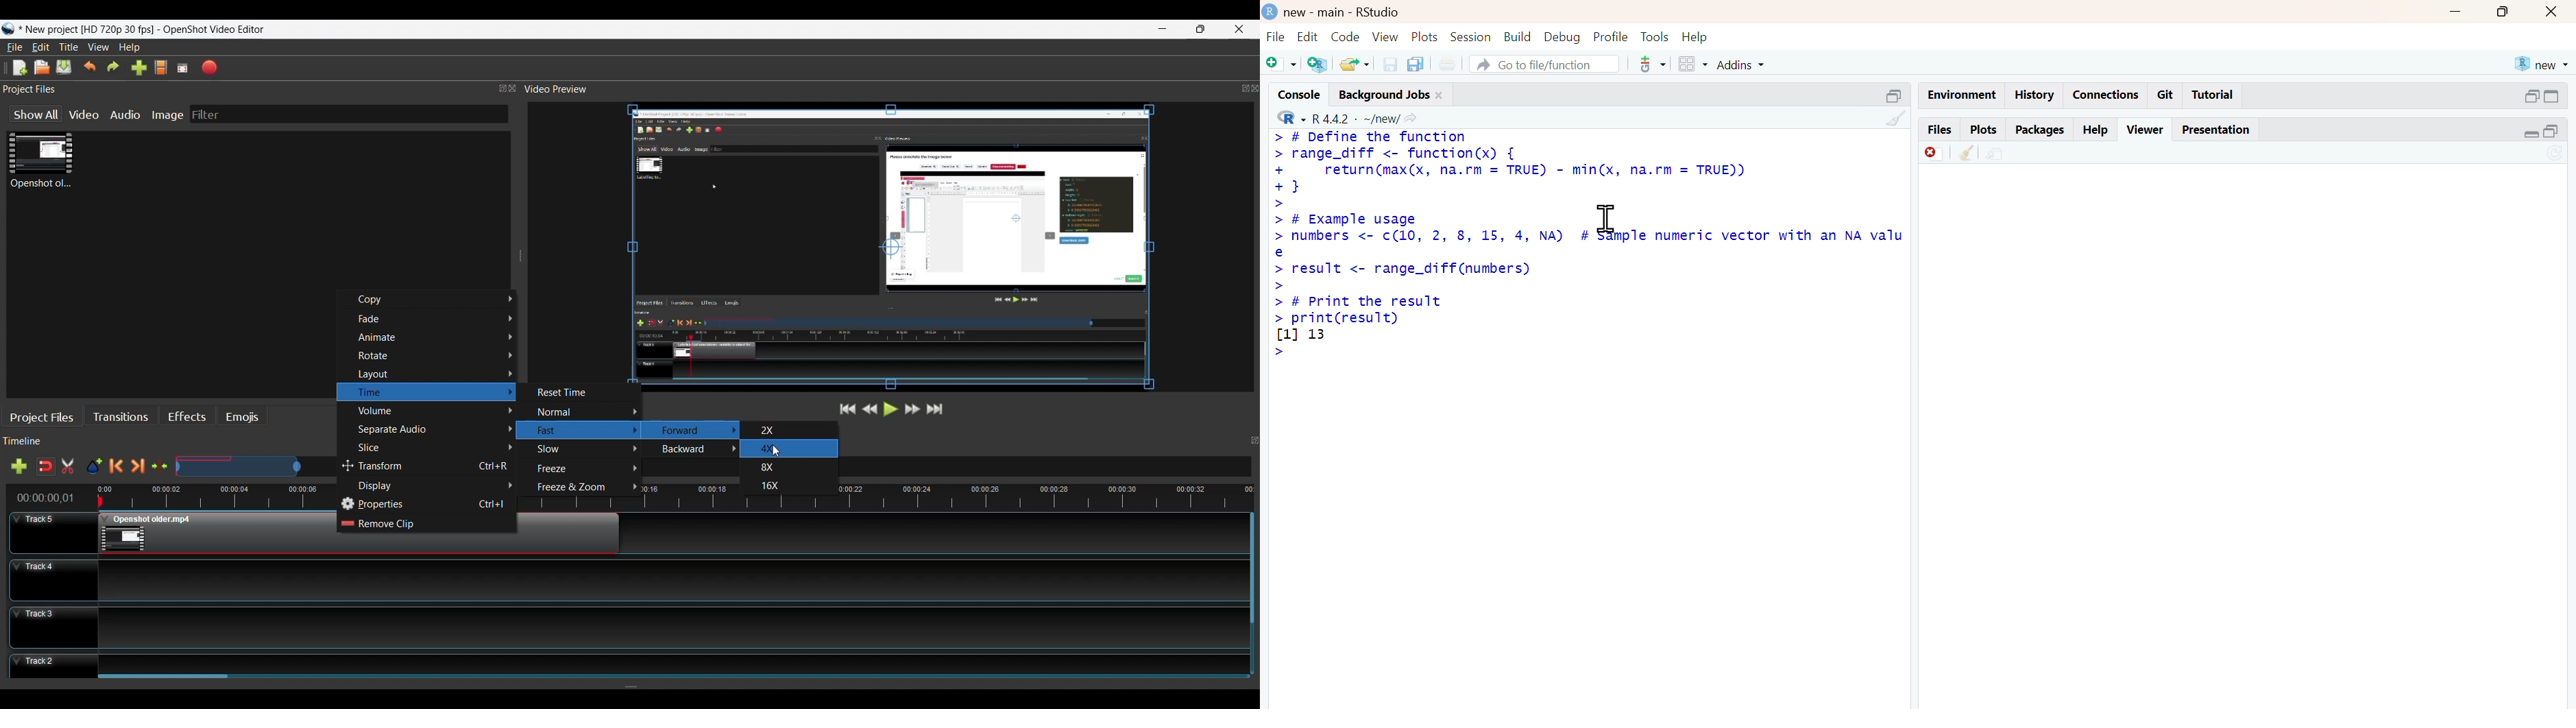  What do you see at coordinates (1346, 37) in the screenshot?
I see `code` at bounding box center [1346, 37].